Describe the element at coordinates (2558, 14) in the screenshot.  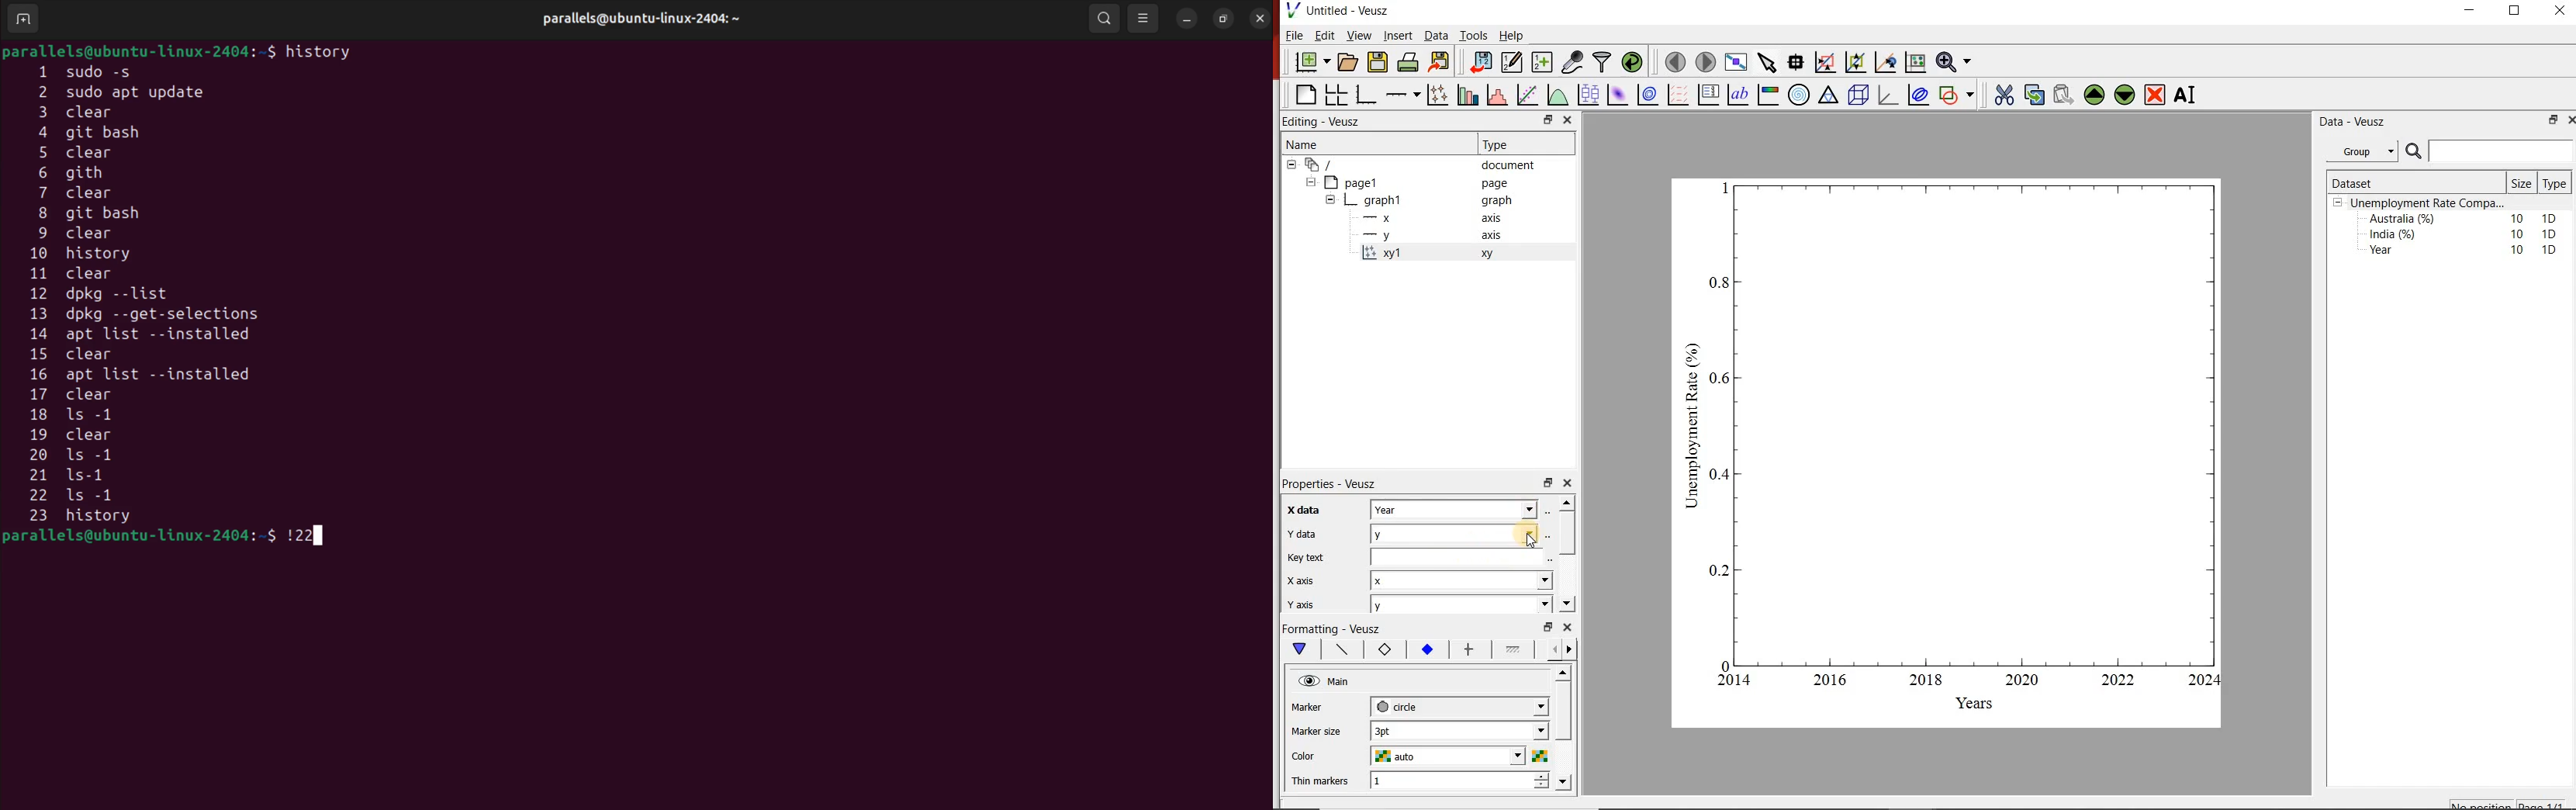
I see `close` at that location.